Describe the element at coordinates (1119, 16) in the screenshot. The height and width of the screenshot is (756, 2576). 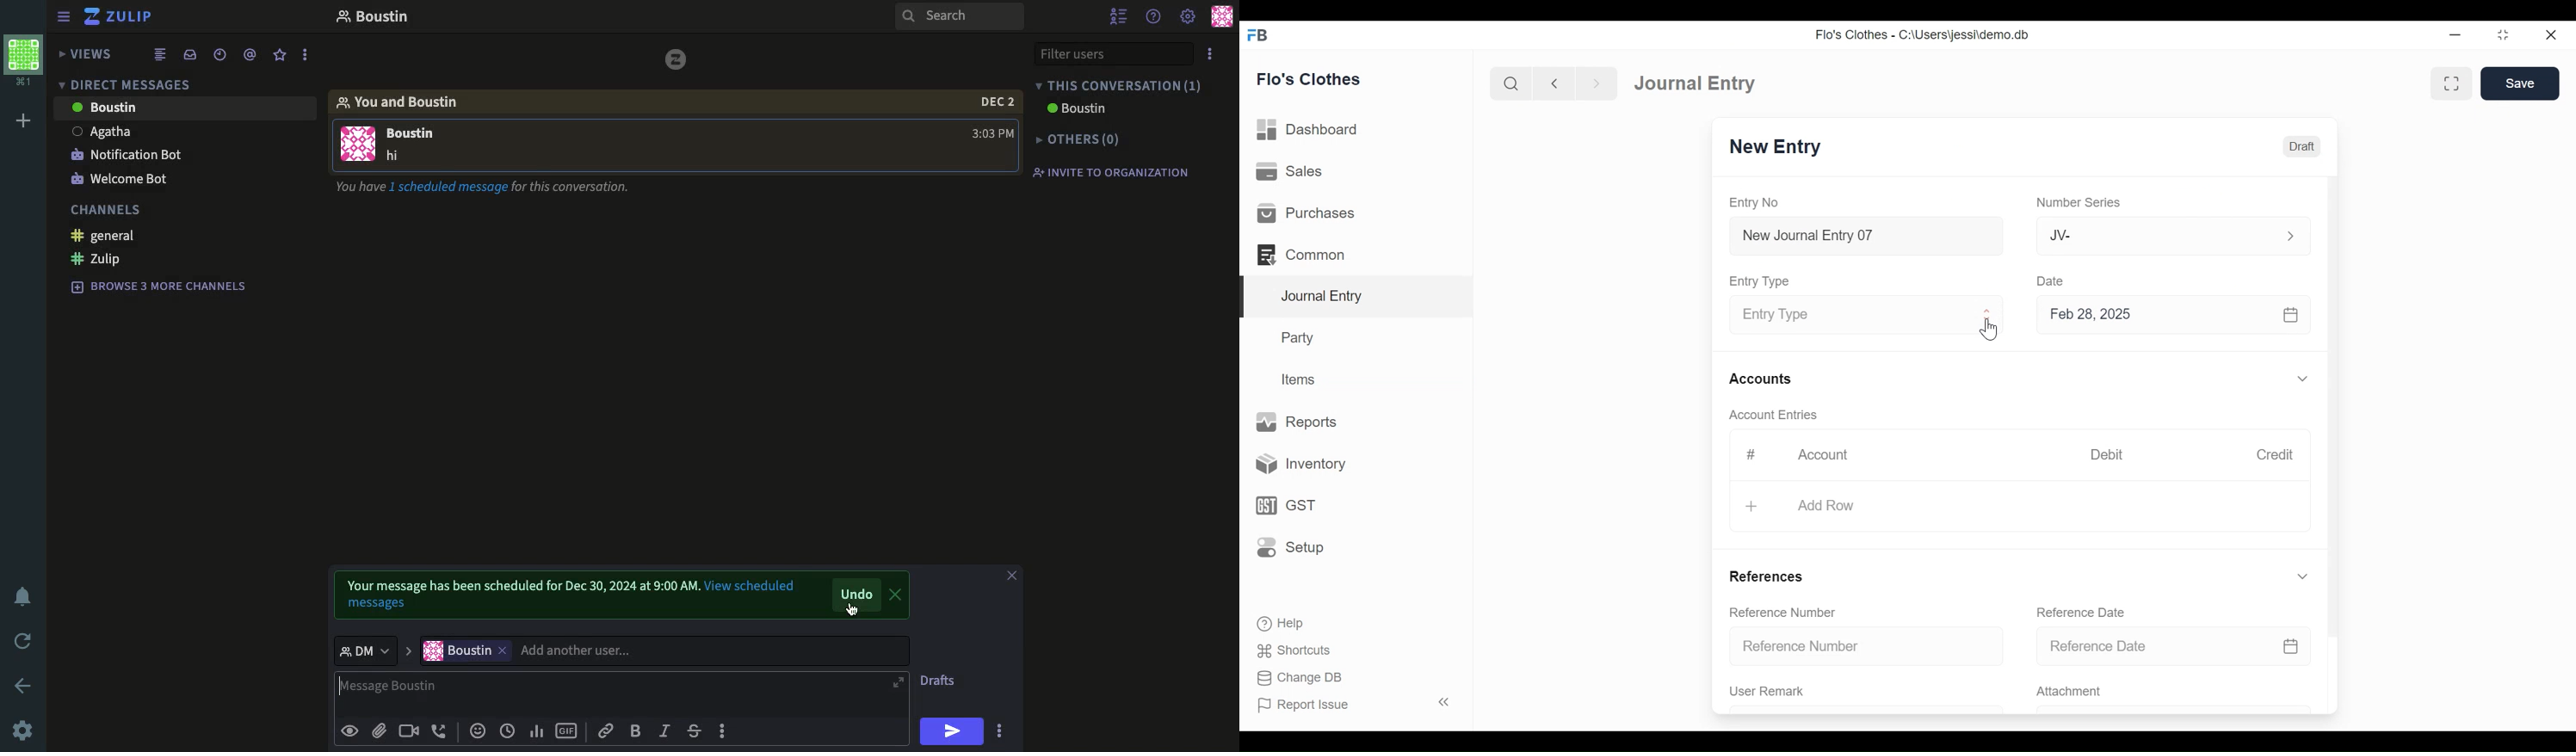
I see `hide user list` at that location.